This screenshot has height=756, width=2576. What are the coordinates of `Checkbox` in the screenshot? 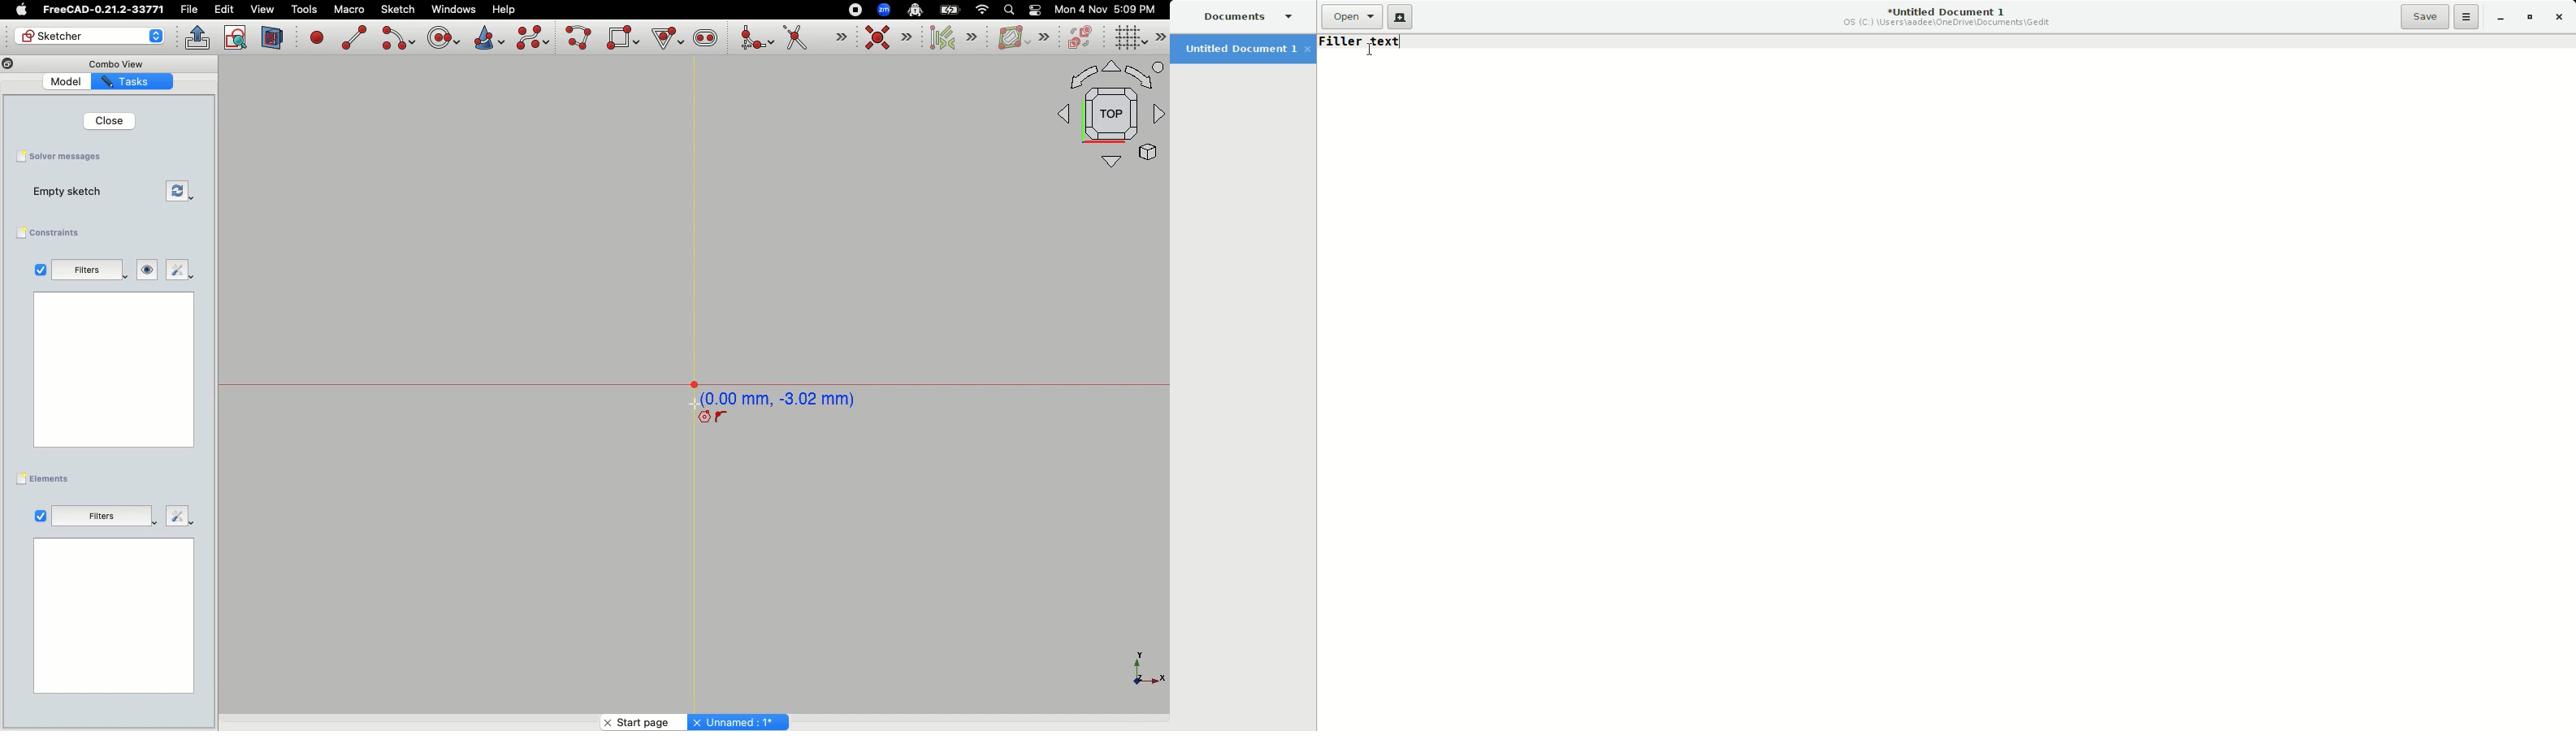 It's located at (41, 515).